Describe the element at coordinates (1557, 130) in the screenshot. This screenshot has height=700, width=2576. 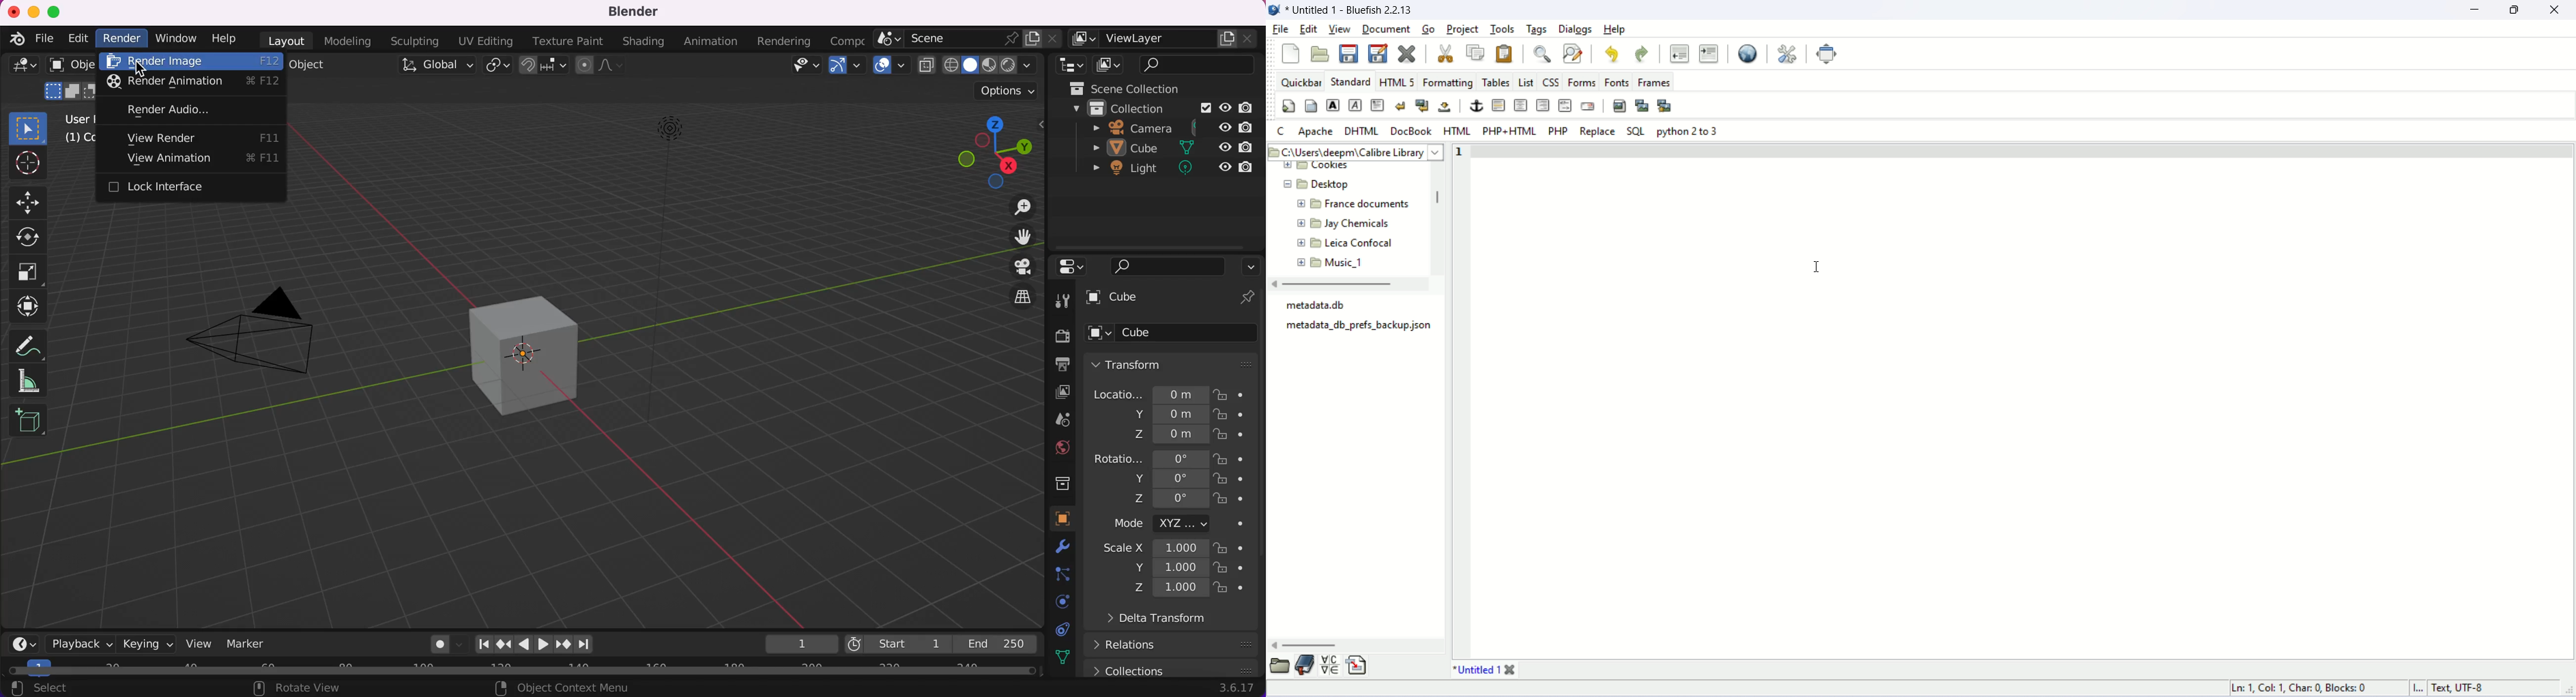
I see `PHP` at that location.